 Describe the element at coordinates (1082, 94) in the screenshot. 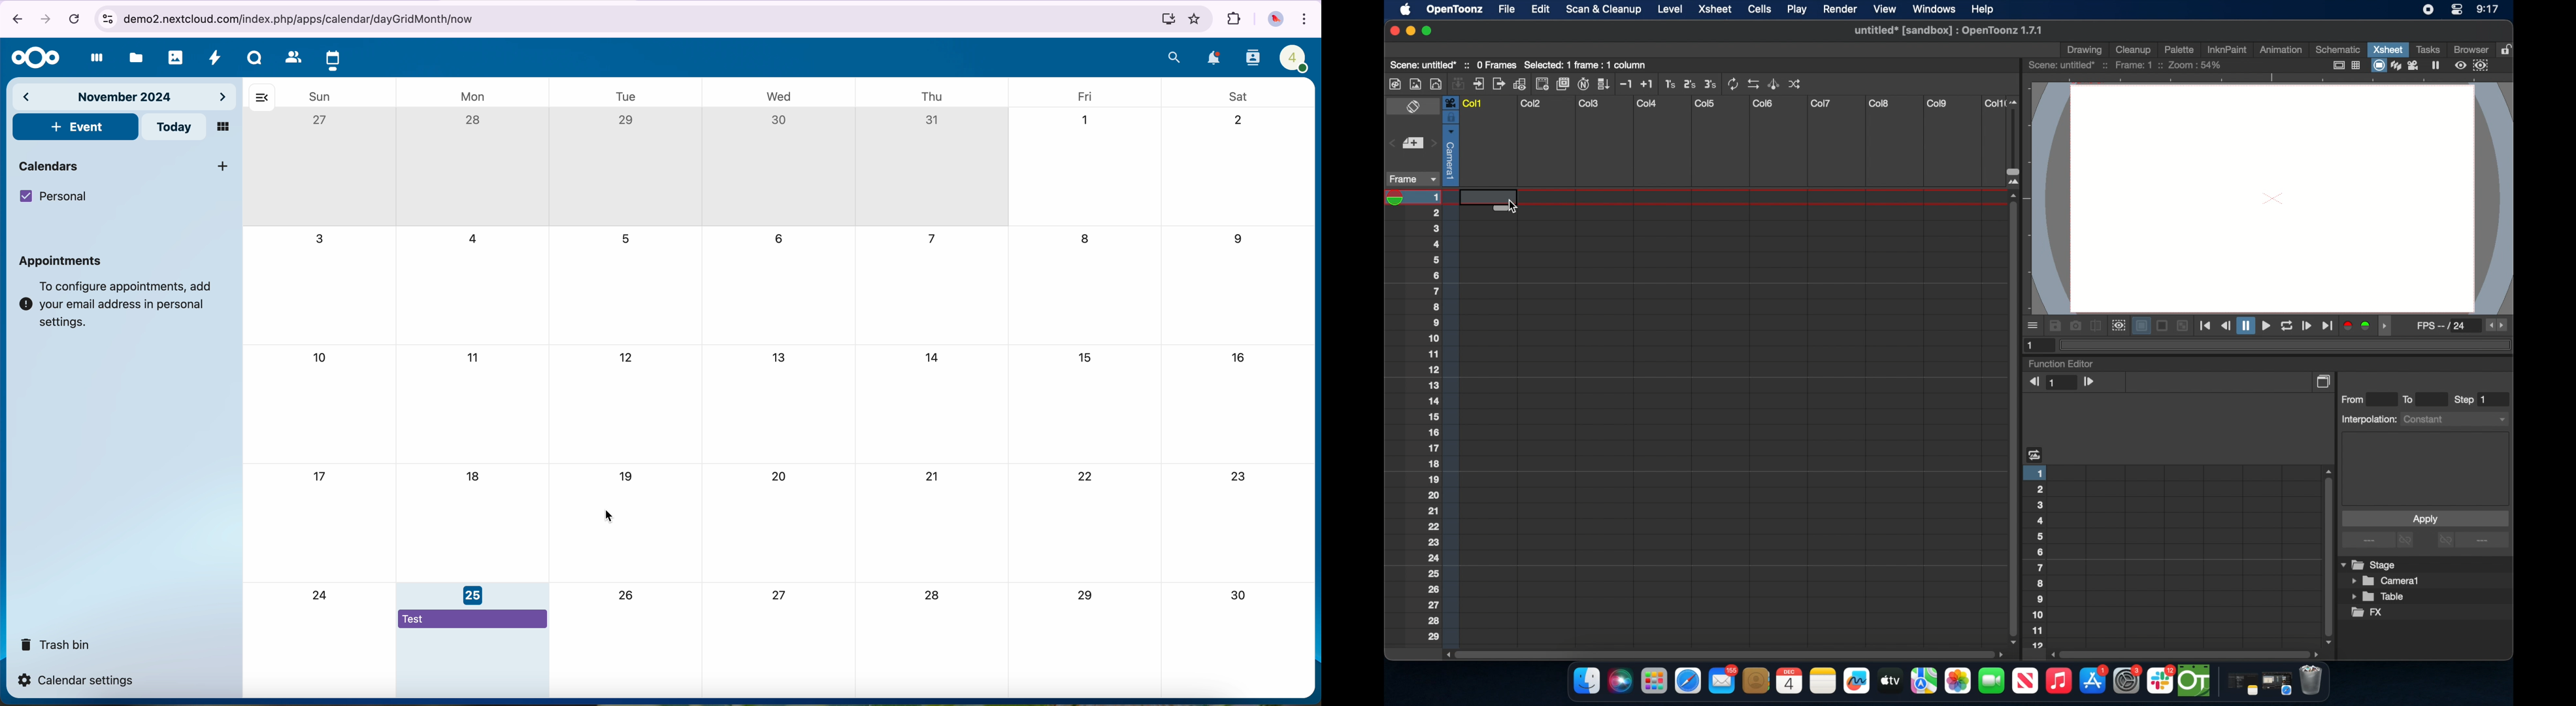

I see `fri` at that location.